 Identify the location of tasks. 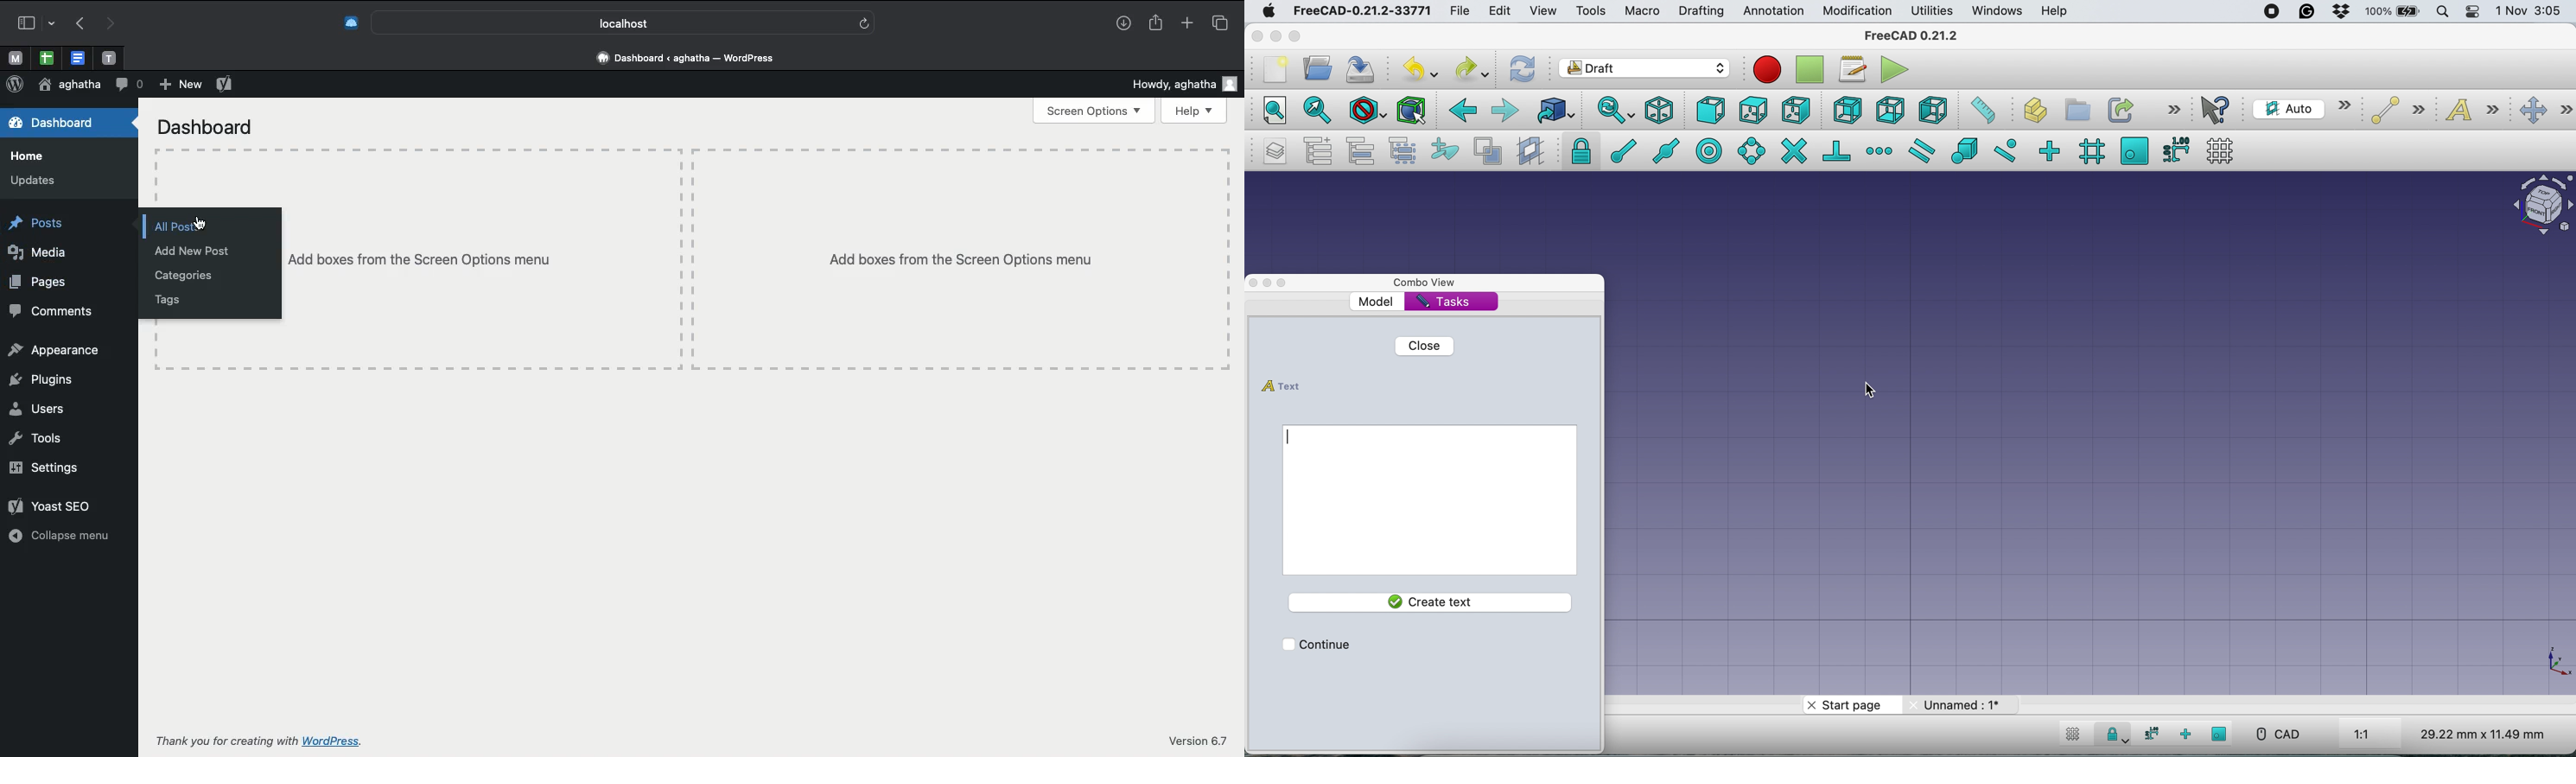
(1445, 302).